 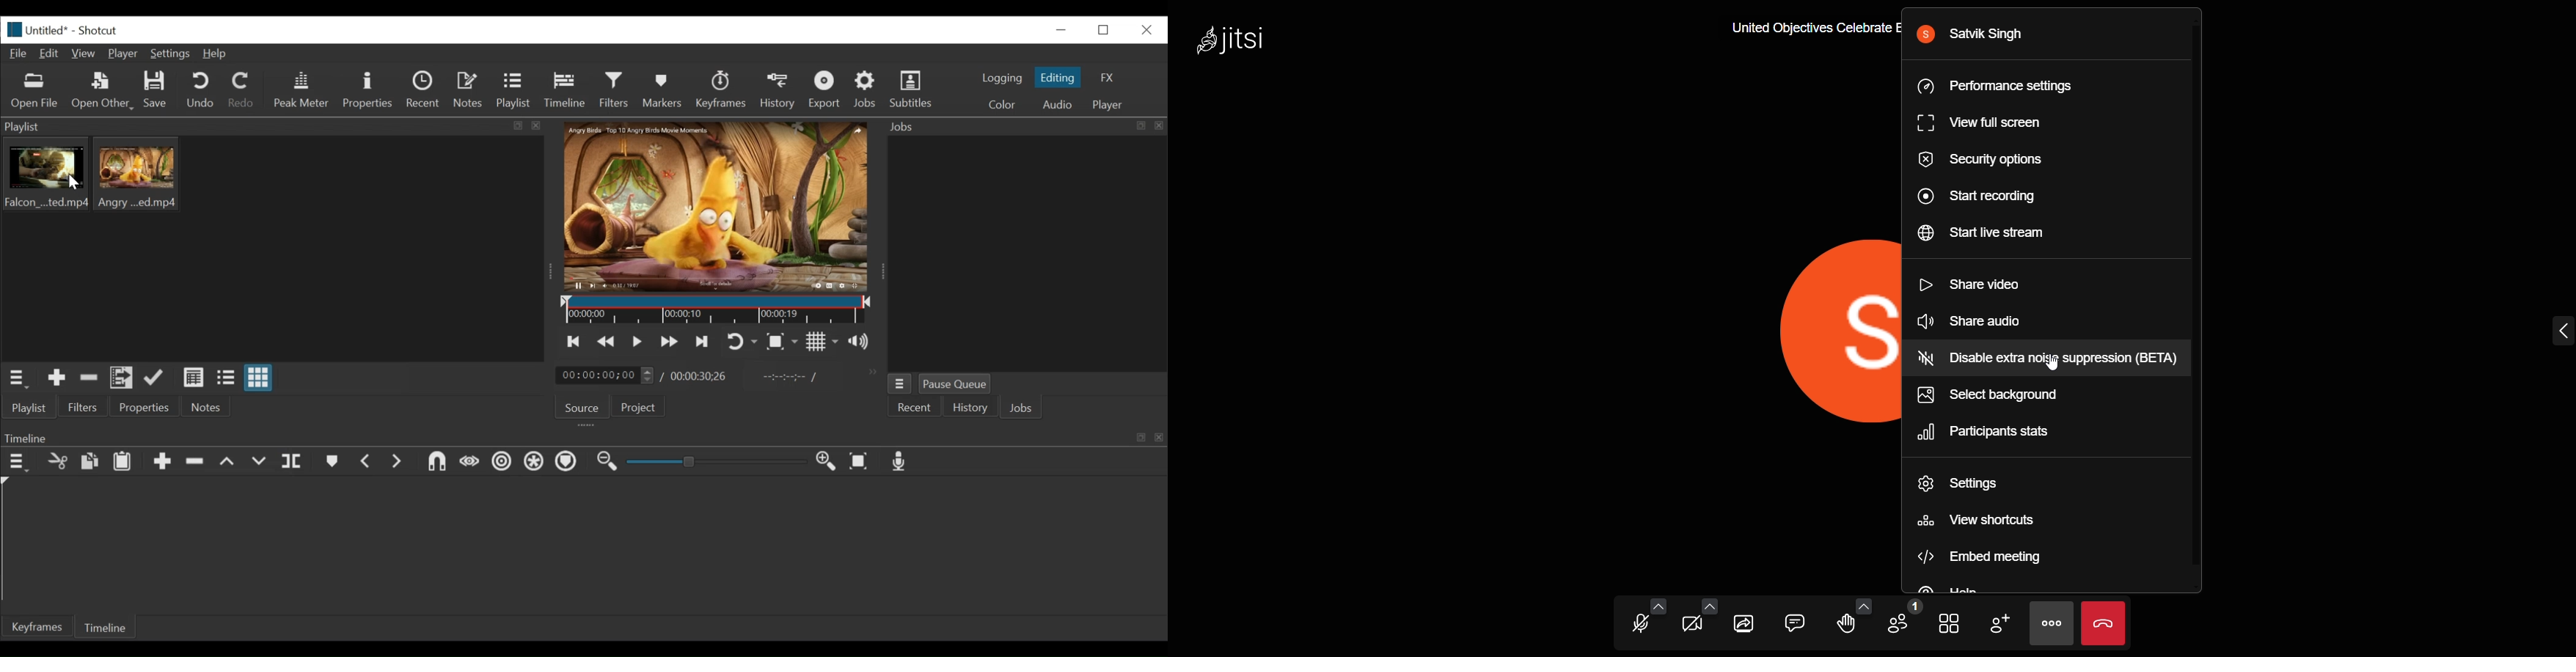 I want to click on setting, so click(x=1964, y=479).